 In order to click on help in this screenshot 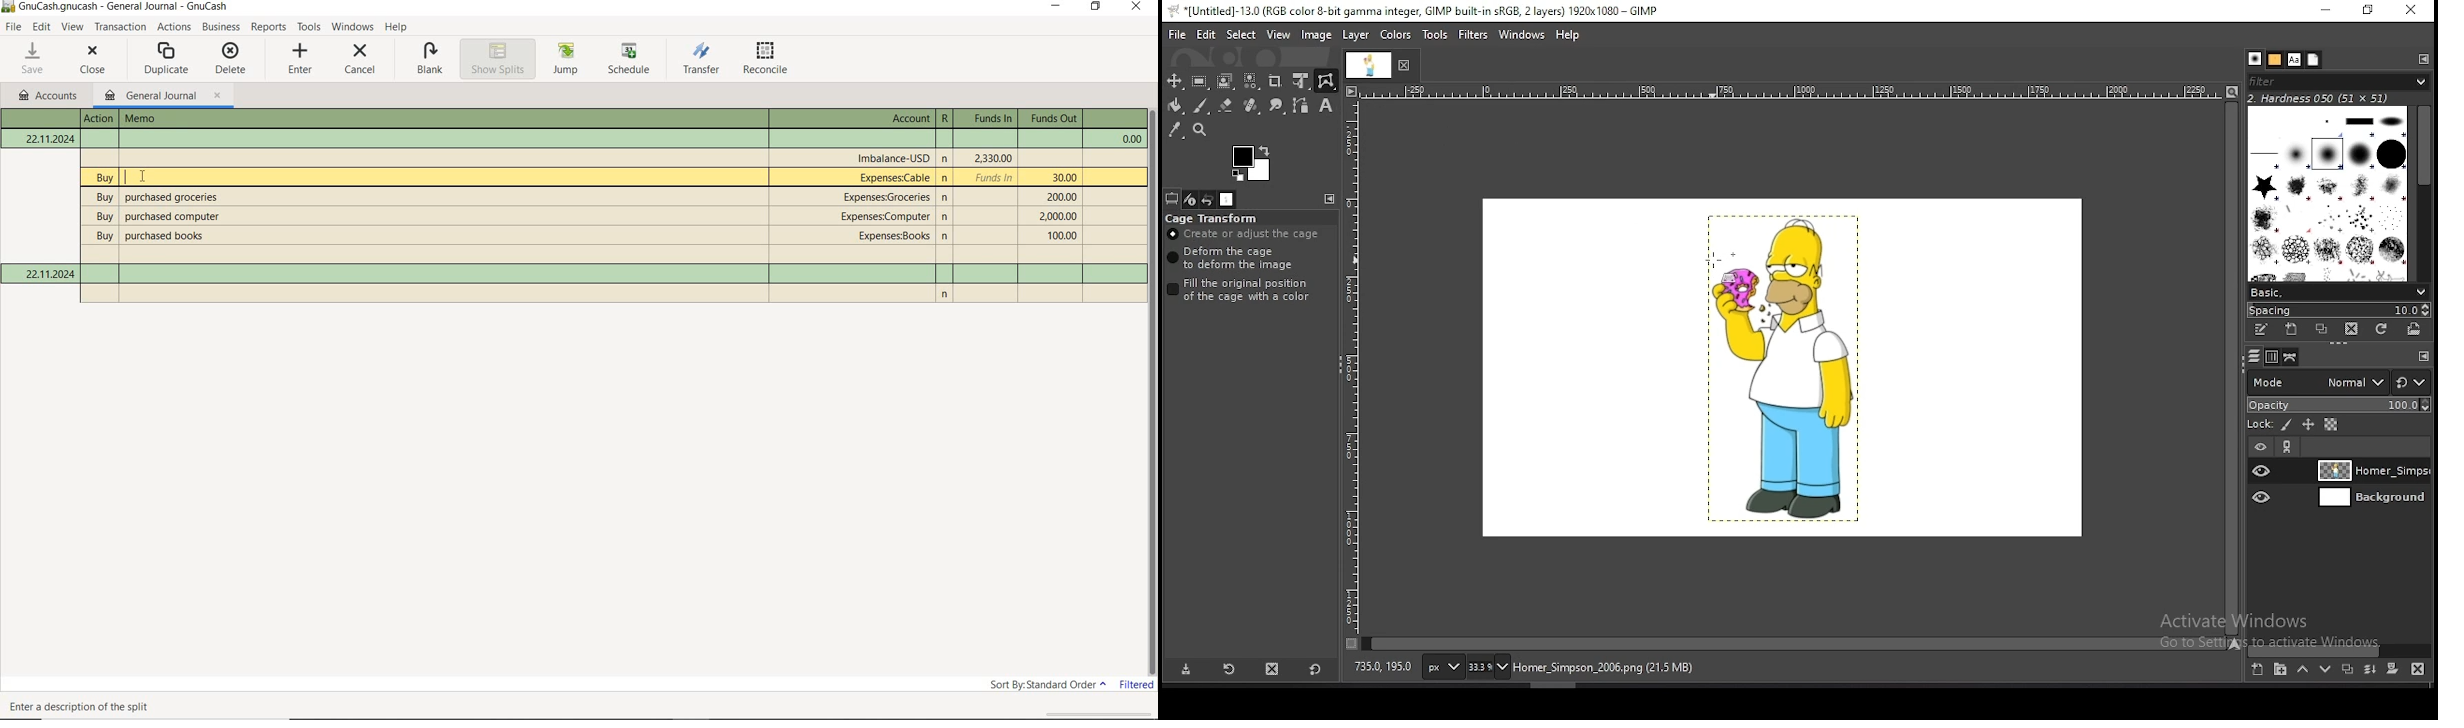, I will do `click(1568, 35)`.